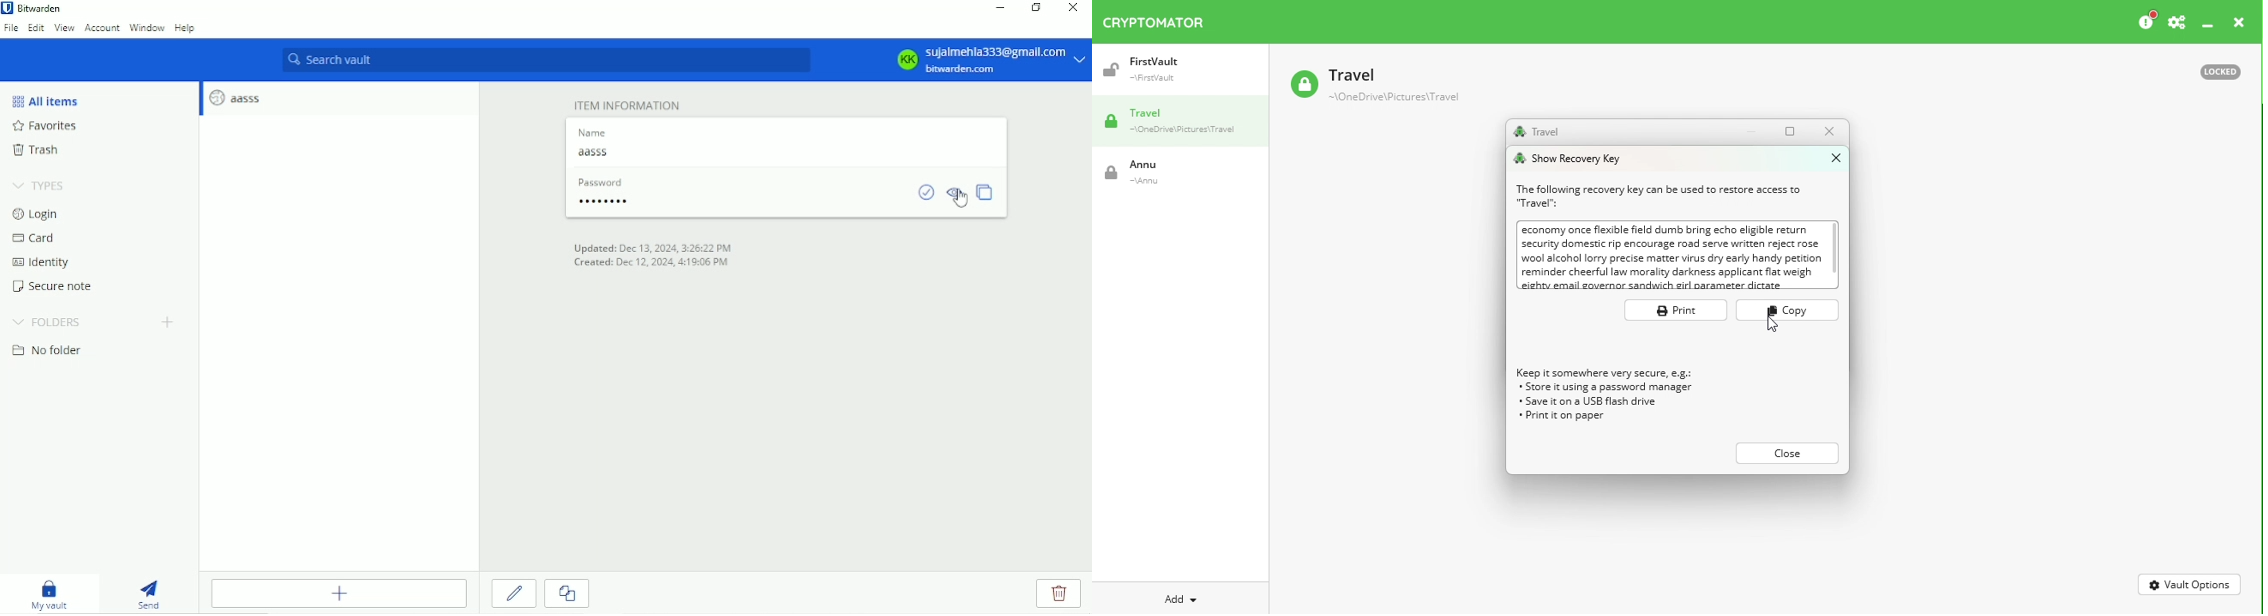 The height and width of the screenshot is (616, 2268). Describe the element at coordinates (653, 247) in the screenshot. I see `Updated on` at that location.